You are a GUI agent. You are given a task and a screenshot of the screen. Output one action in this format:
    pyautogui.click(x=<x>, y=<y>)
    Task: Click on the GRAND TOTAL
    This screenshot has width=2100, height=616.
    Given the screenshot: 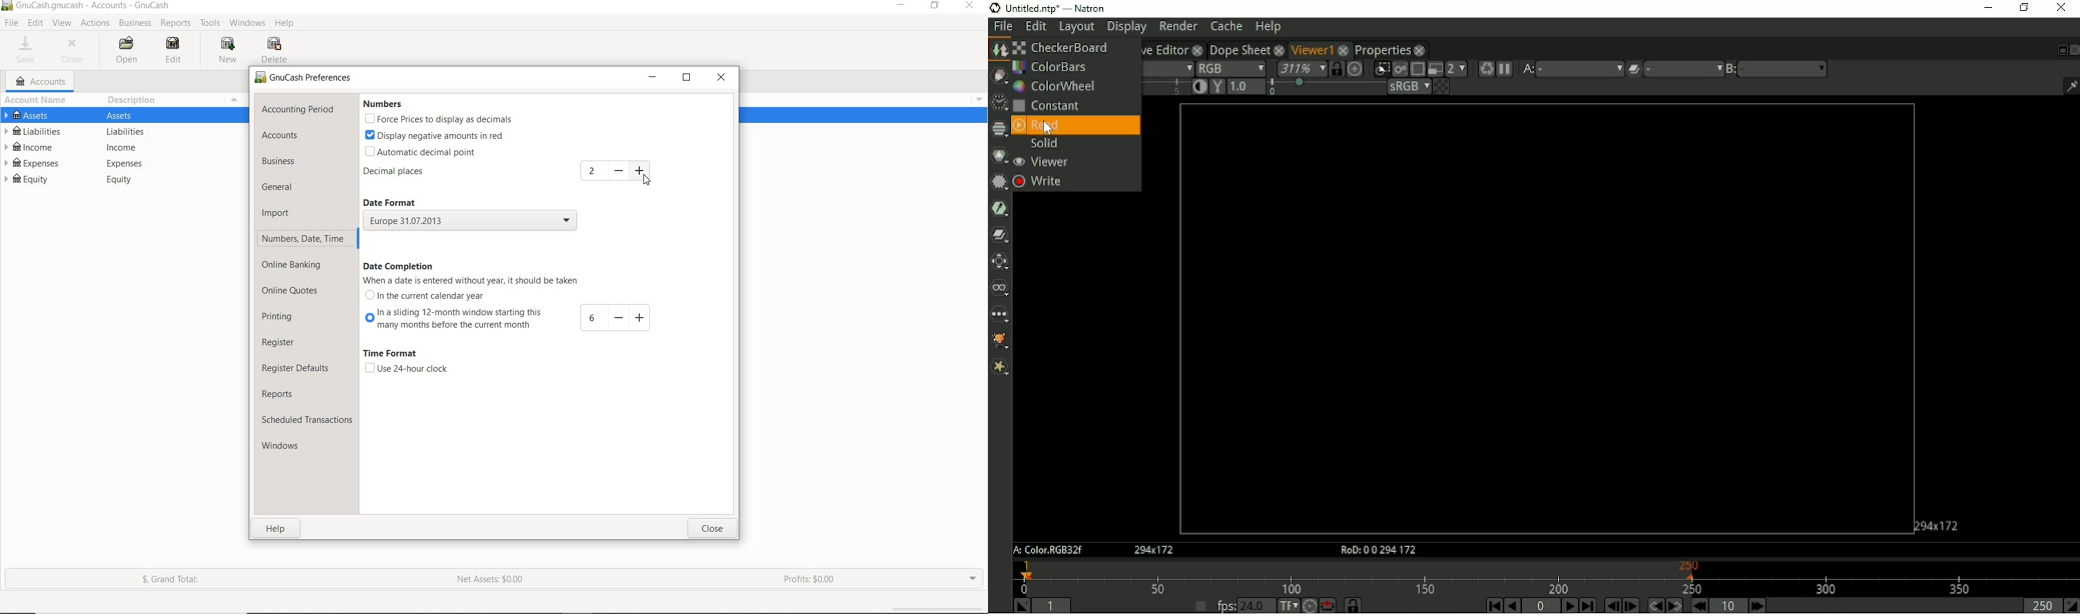 What is the action you would take?
    pyautogui.click(x=172, y=580)
    